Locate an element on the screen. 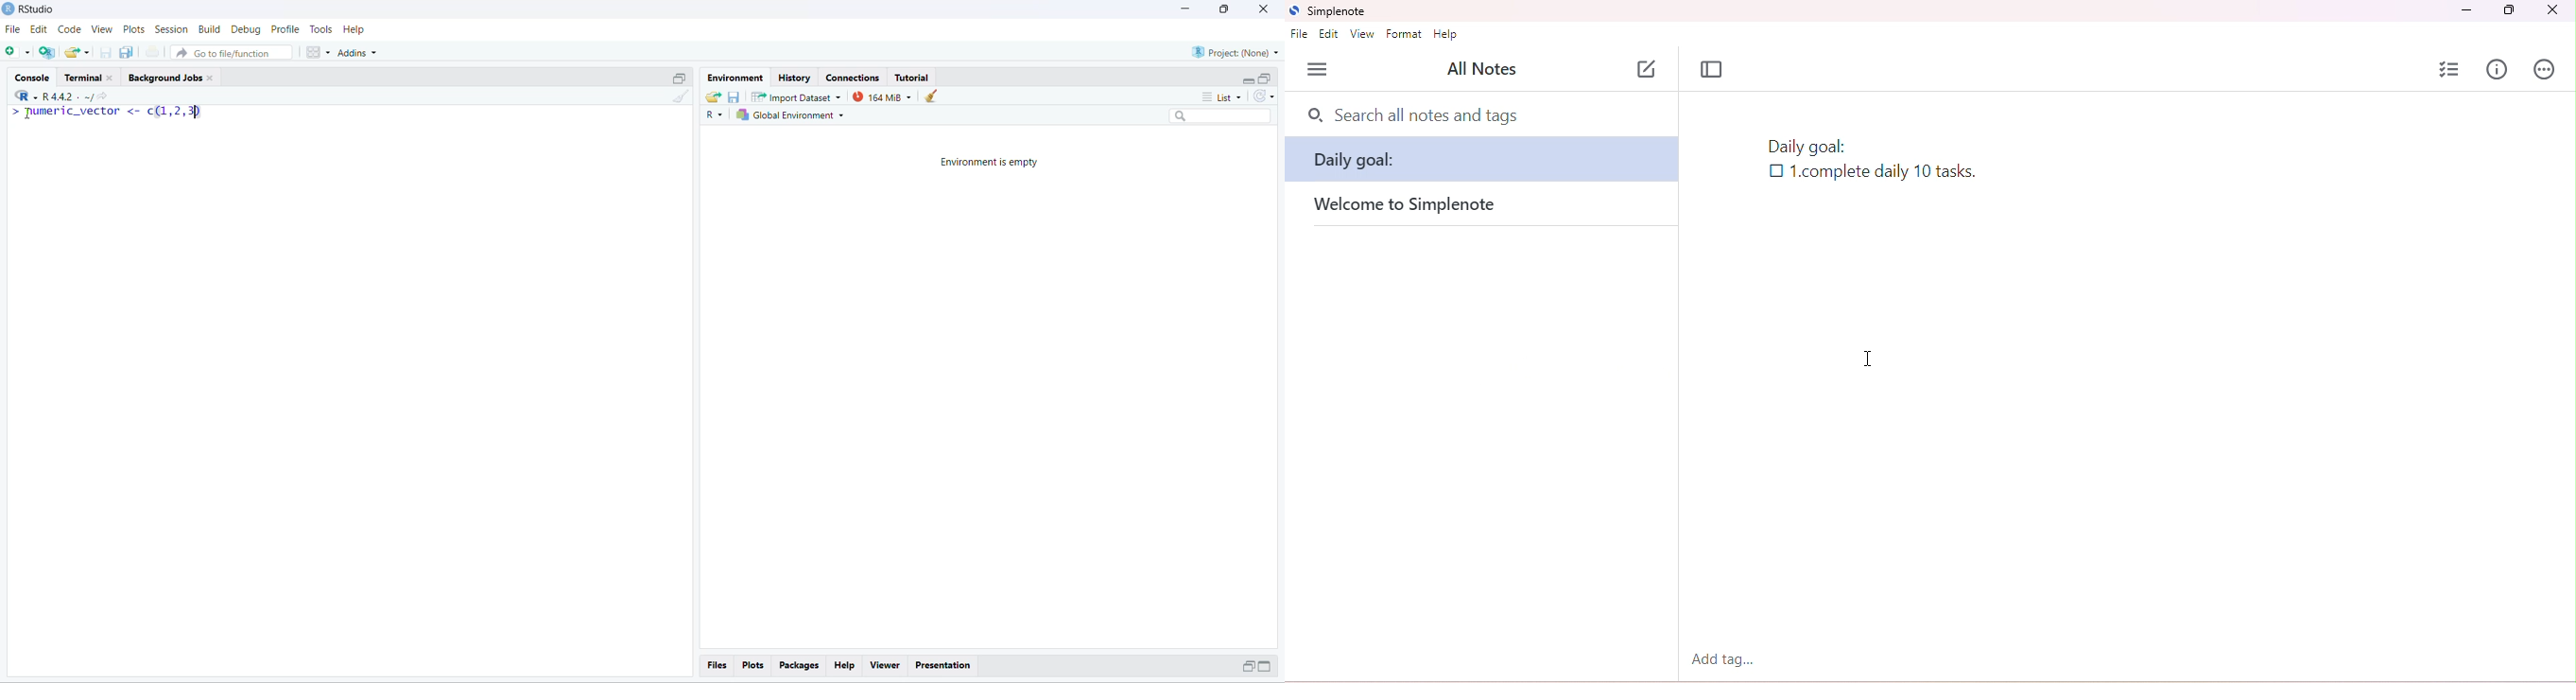  Debug is located at coordinates (246, 30).